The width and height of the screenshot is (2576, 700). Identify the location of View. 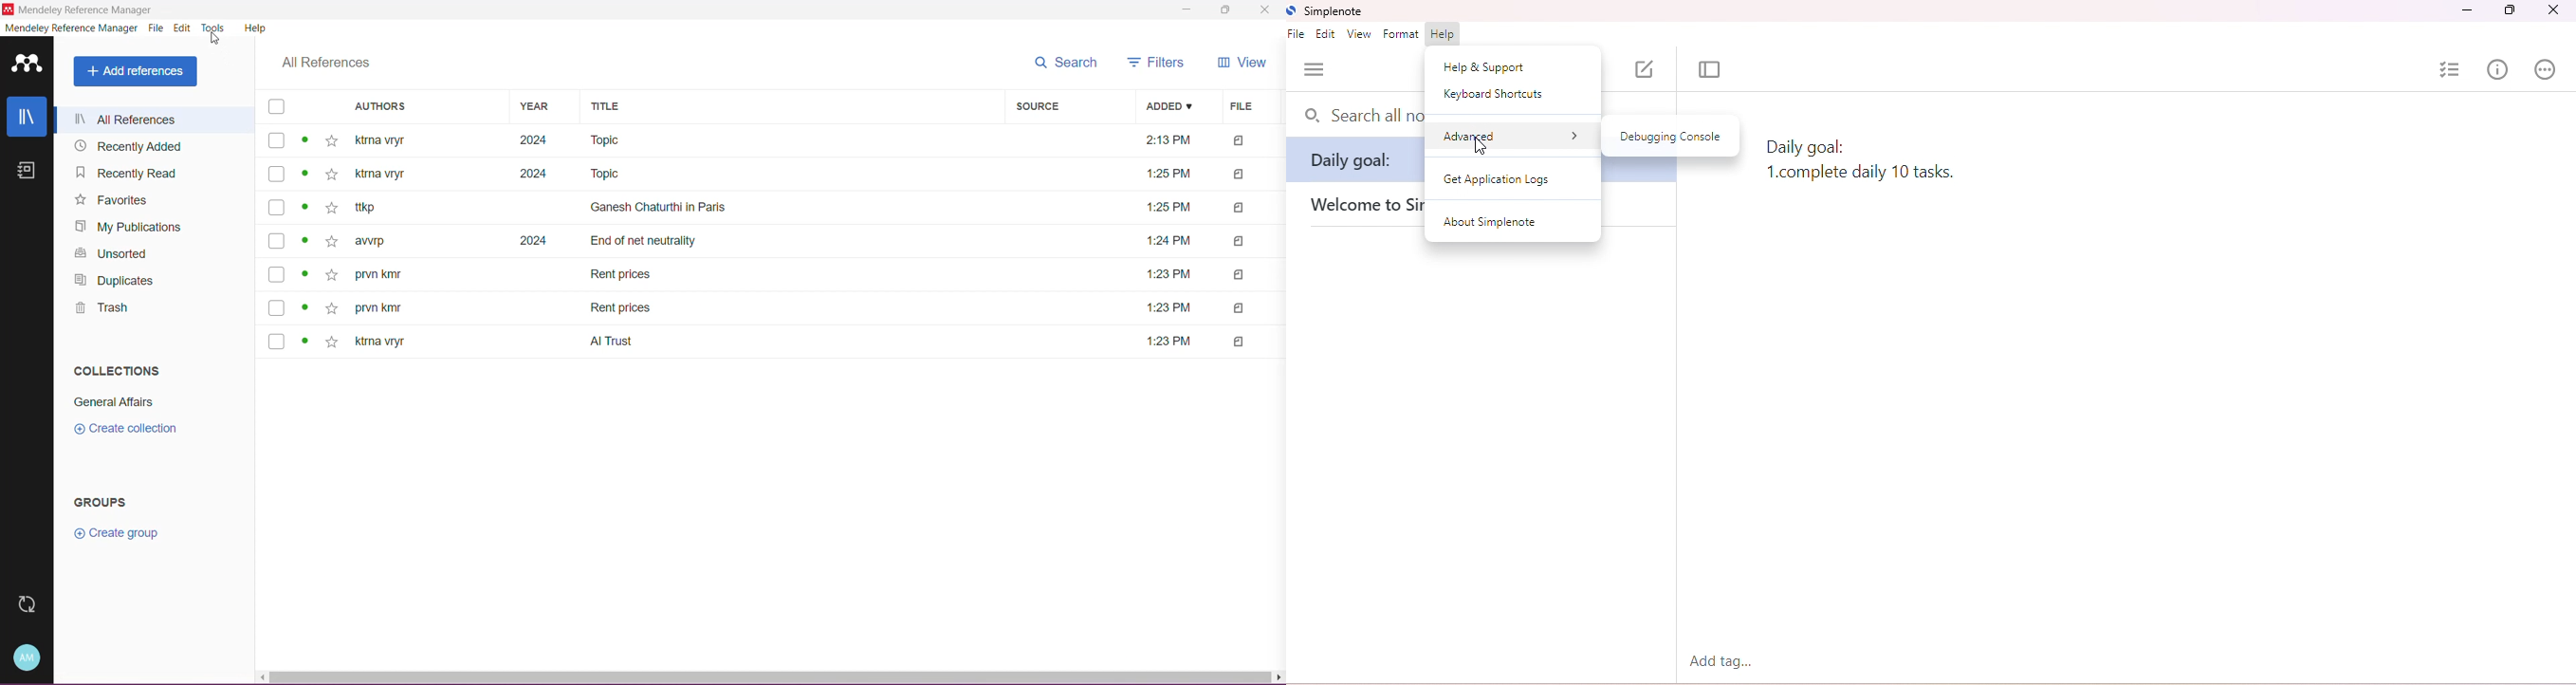
(1244, 64).